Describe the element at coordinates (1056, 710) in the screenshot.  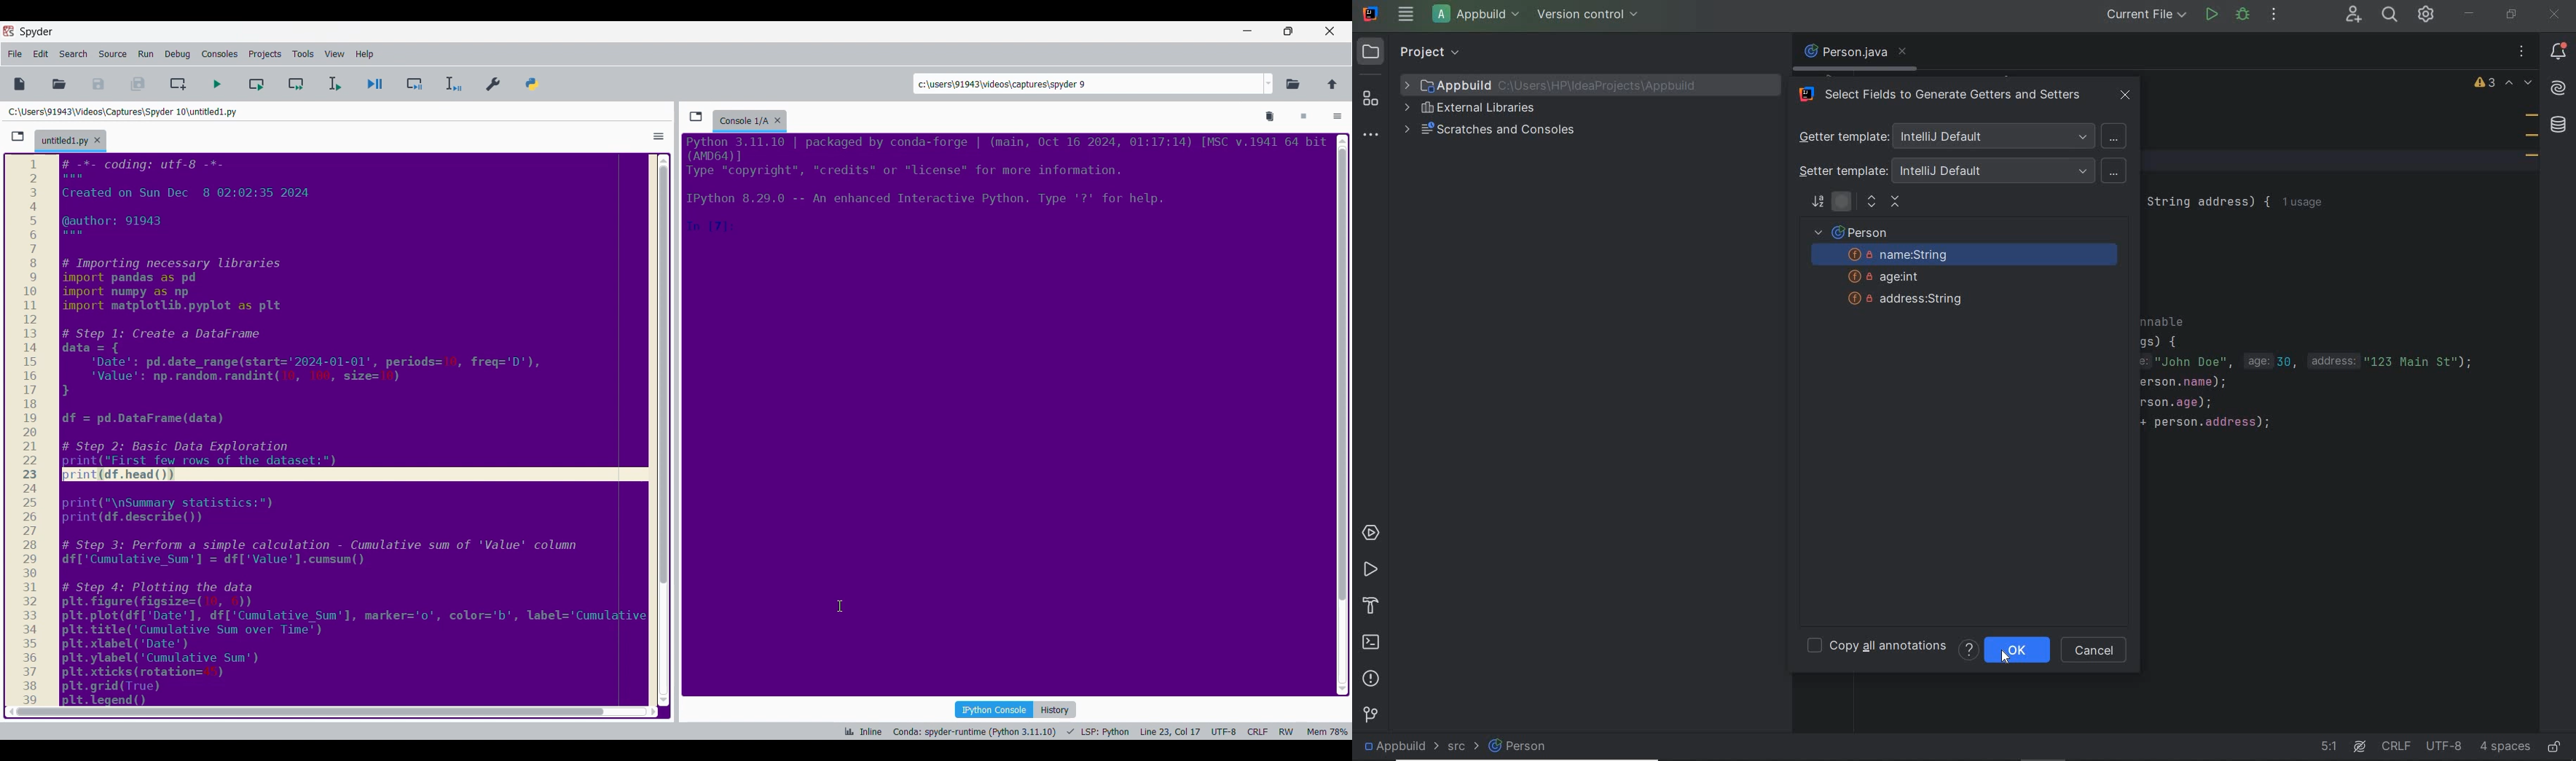
I see `History` at that location.